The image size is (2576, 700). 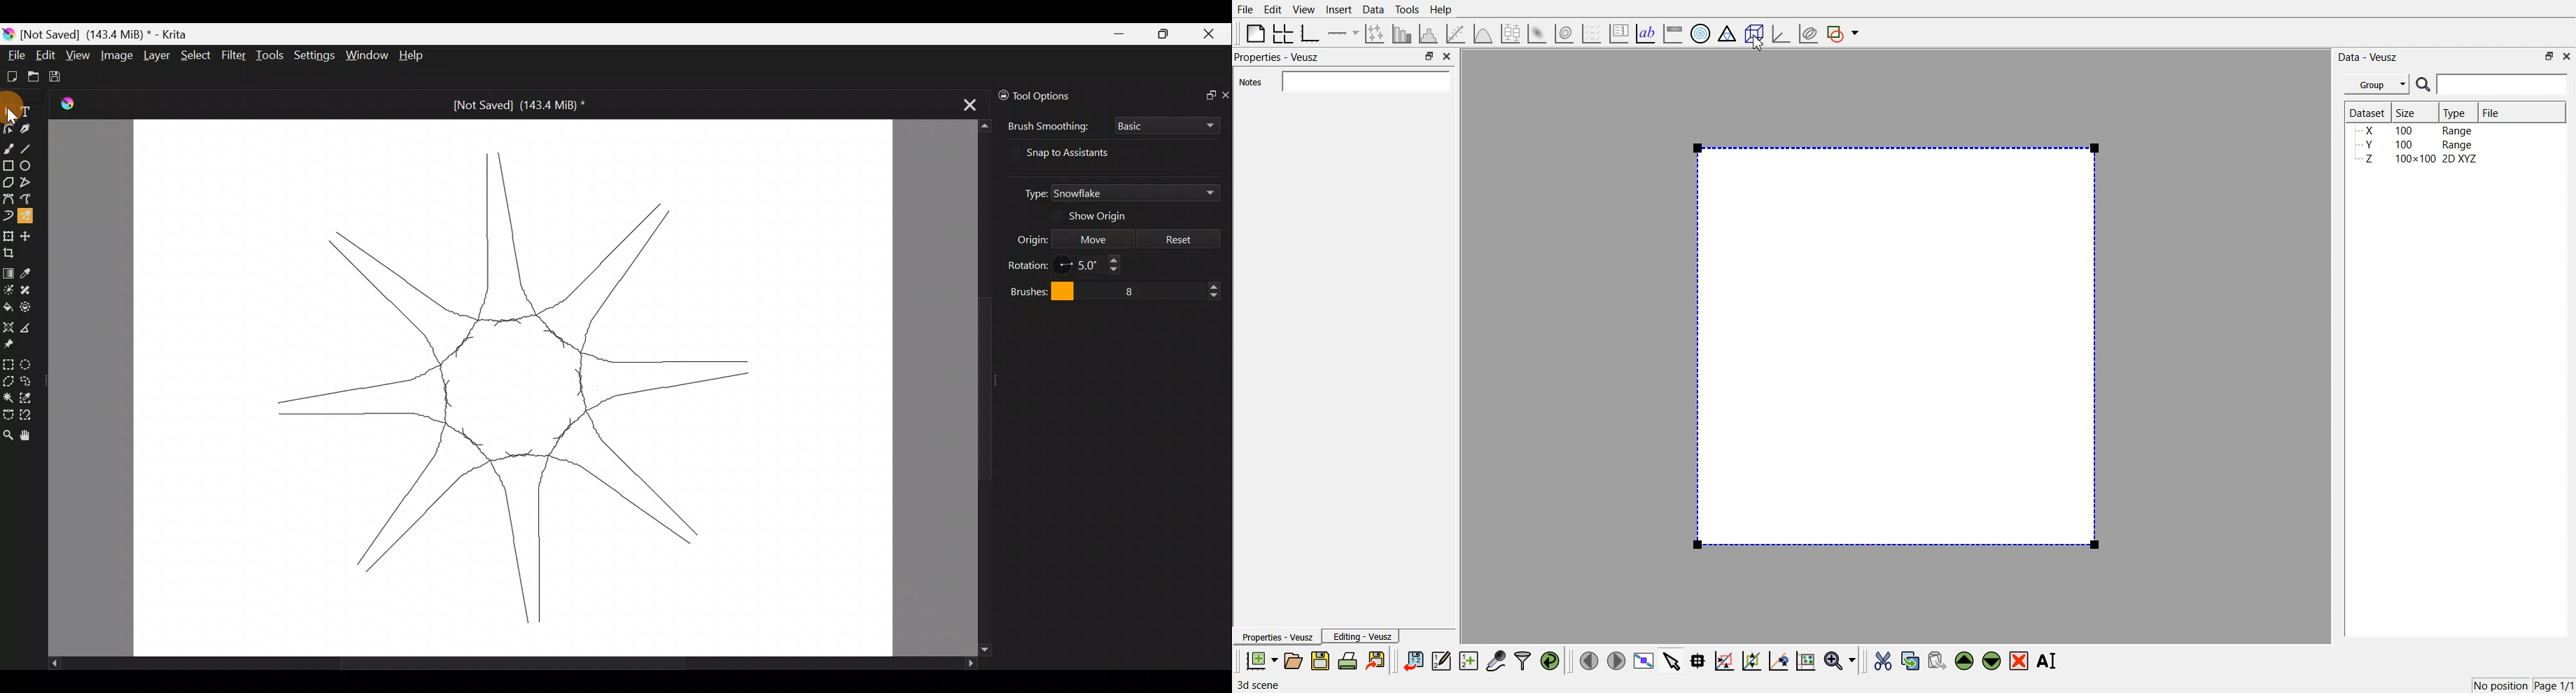 I want to click on Zoom tool, so click(x=8, y=437).